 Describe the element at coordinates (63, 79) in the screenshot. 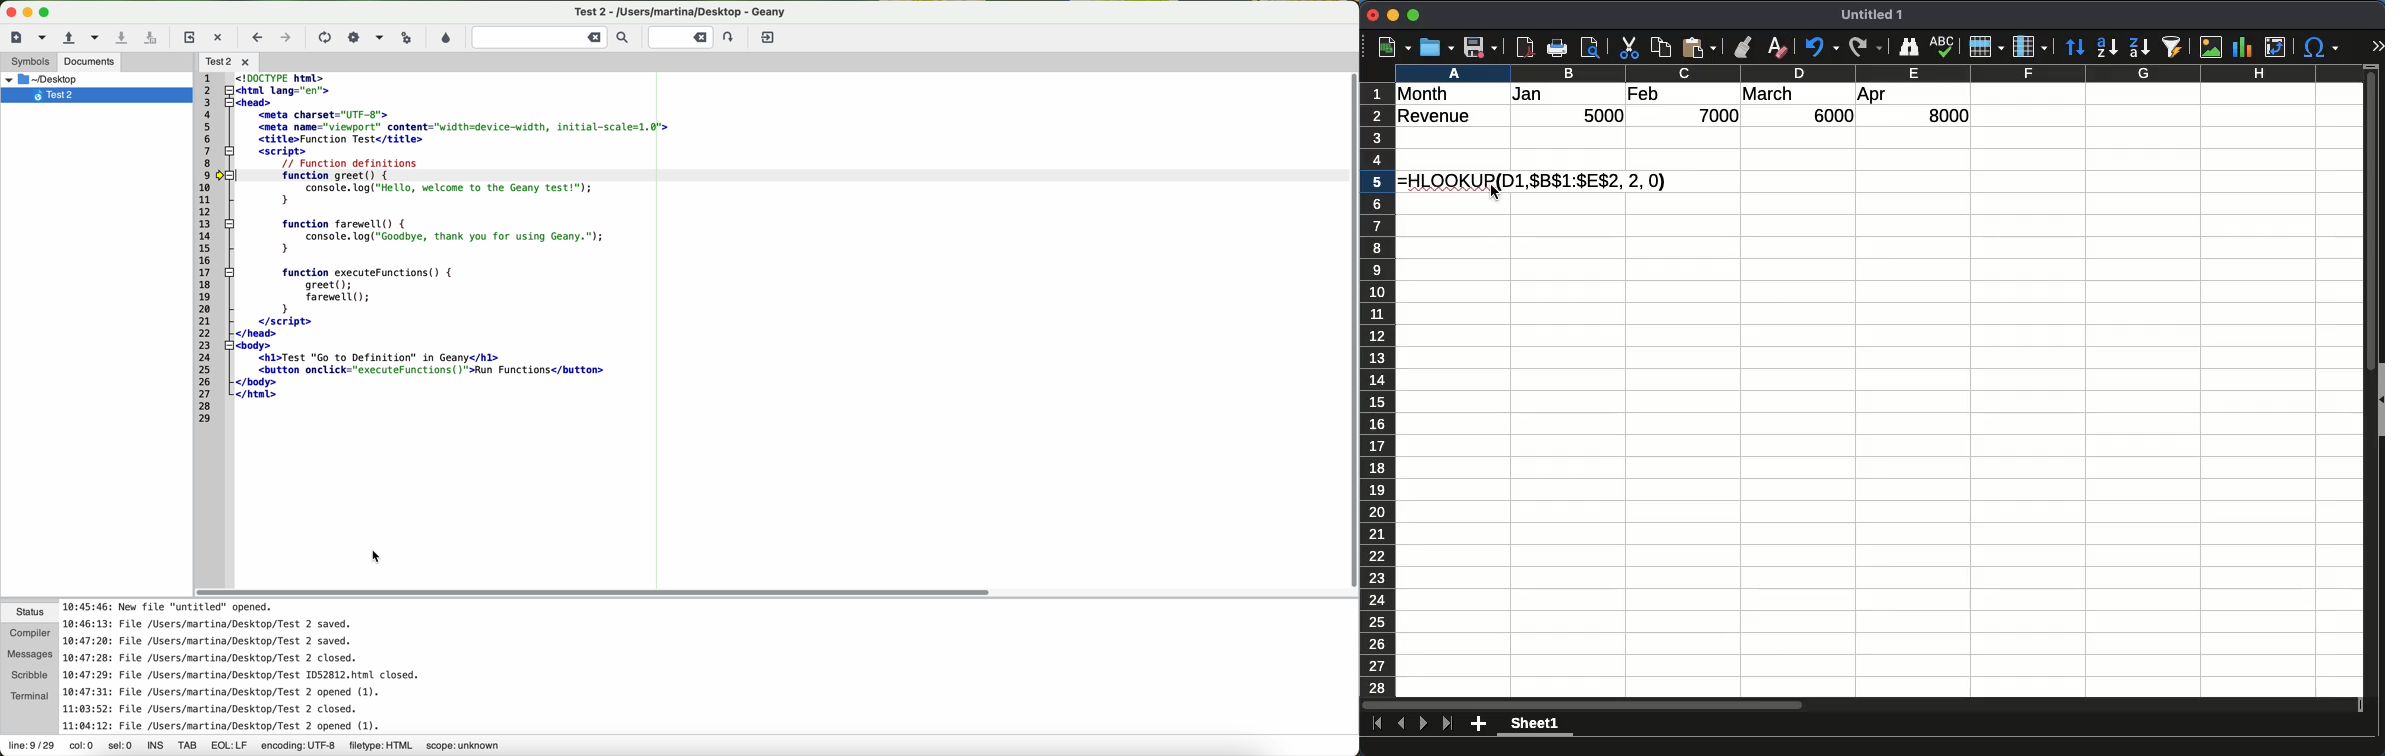

I see `desktop` at that location.